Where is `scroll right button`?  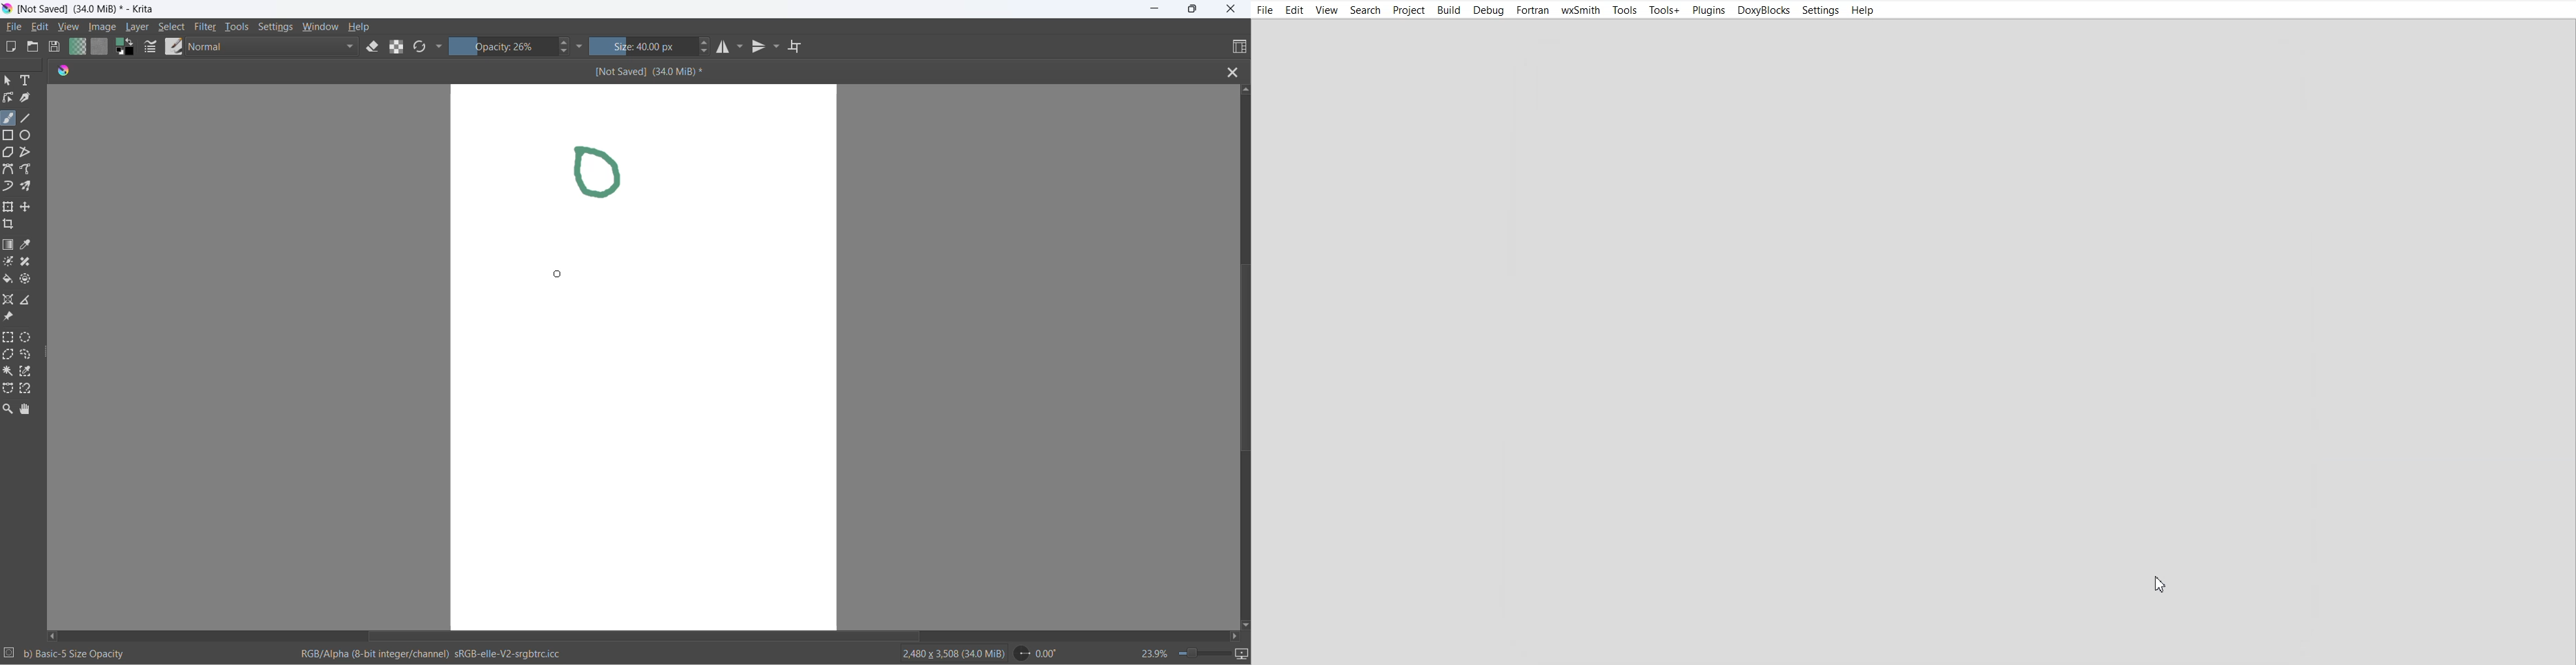
scroll right button is located at coordinates (1239, 636).